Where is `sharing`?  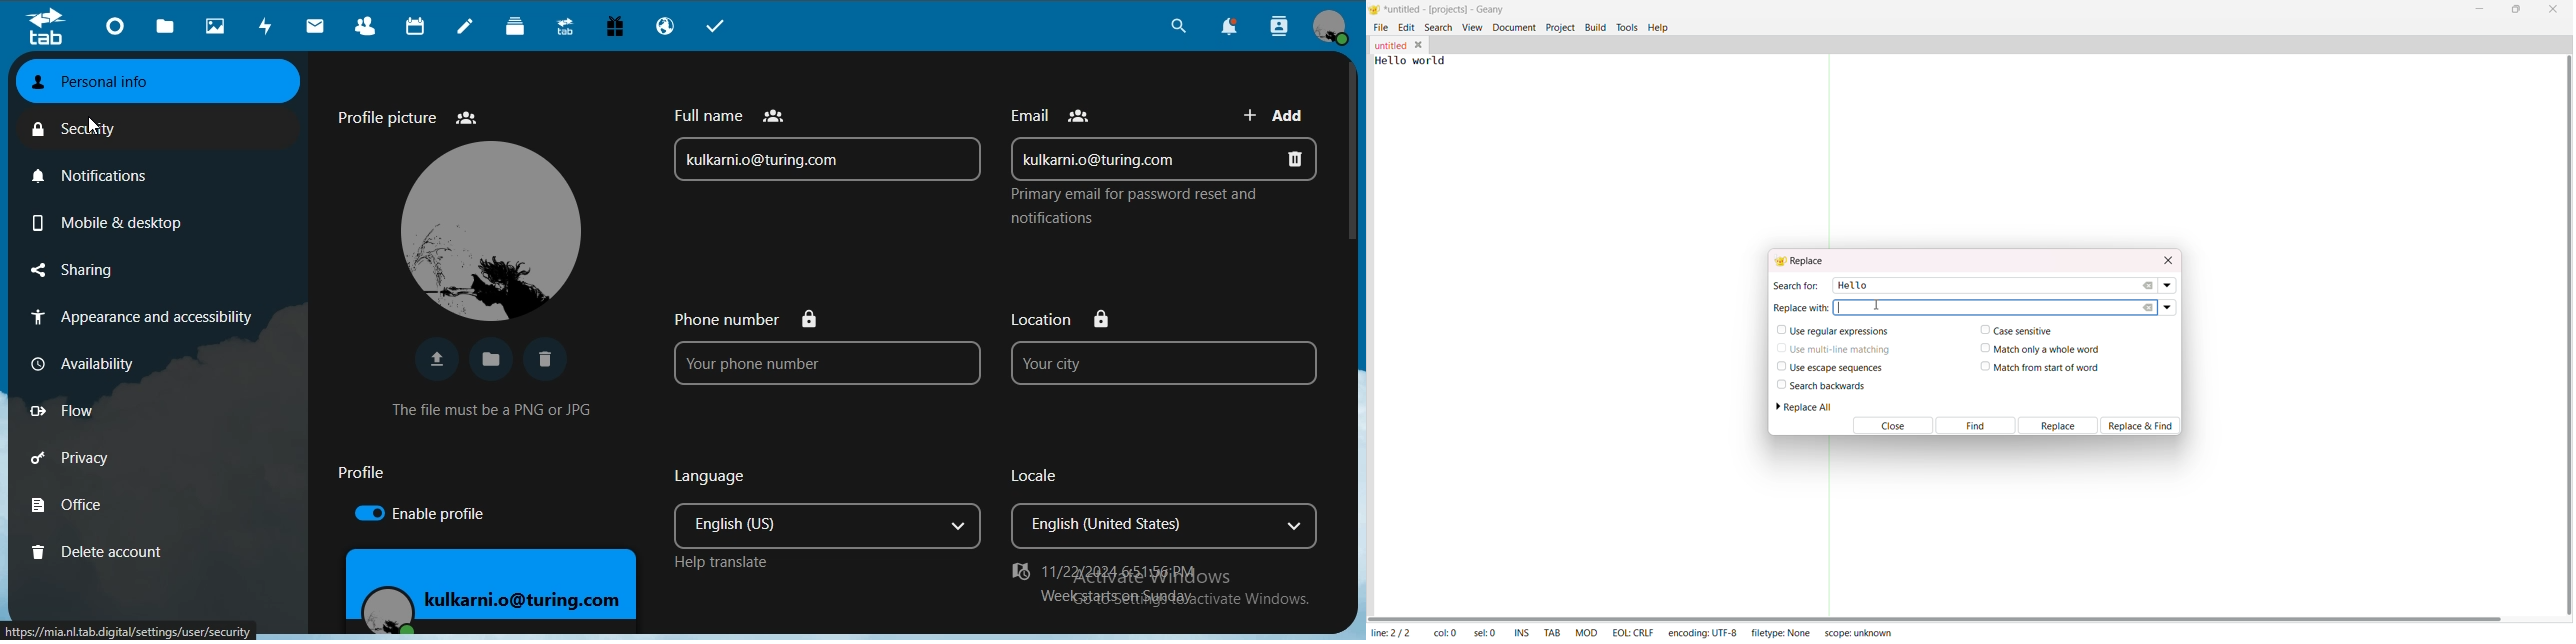
sharing is located at coordinates (103, 271).